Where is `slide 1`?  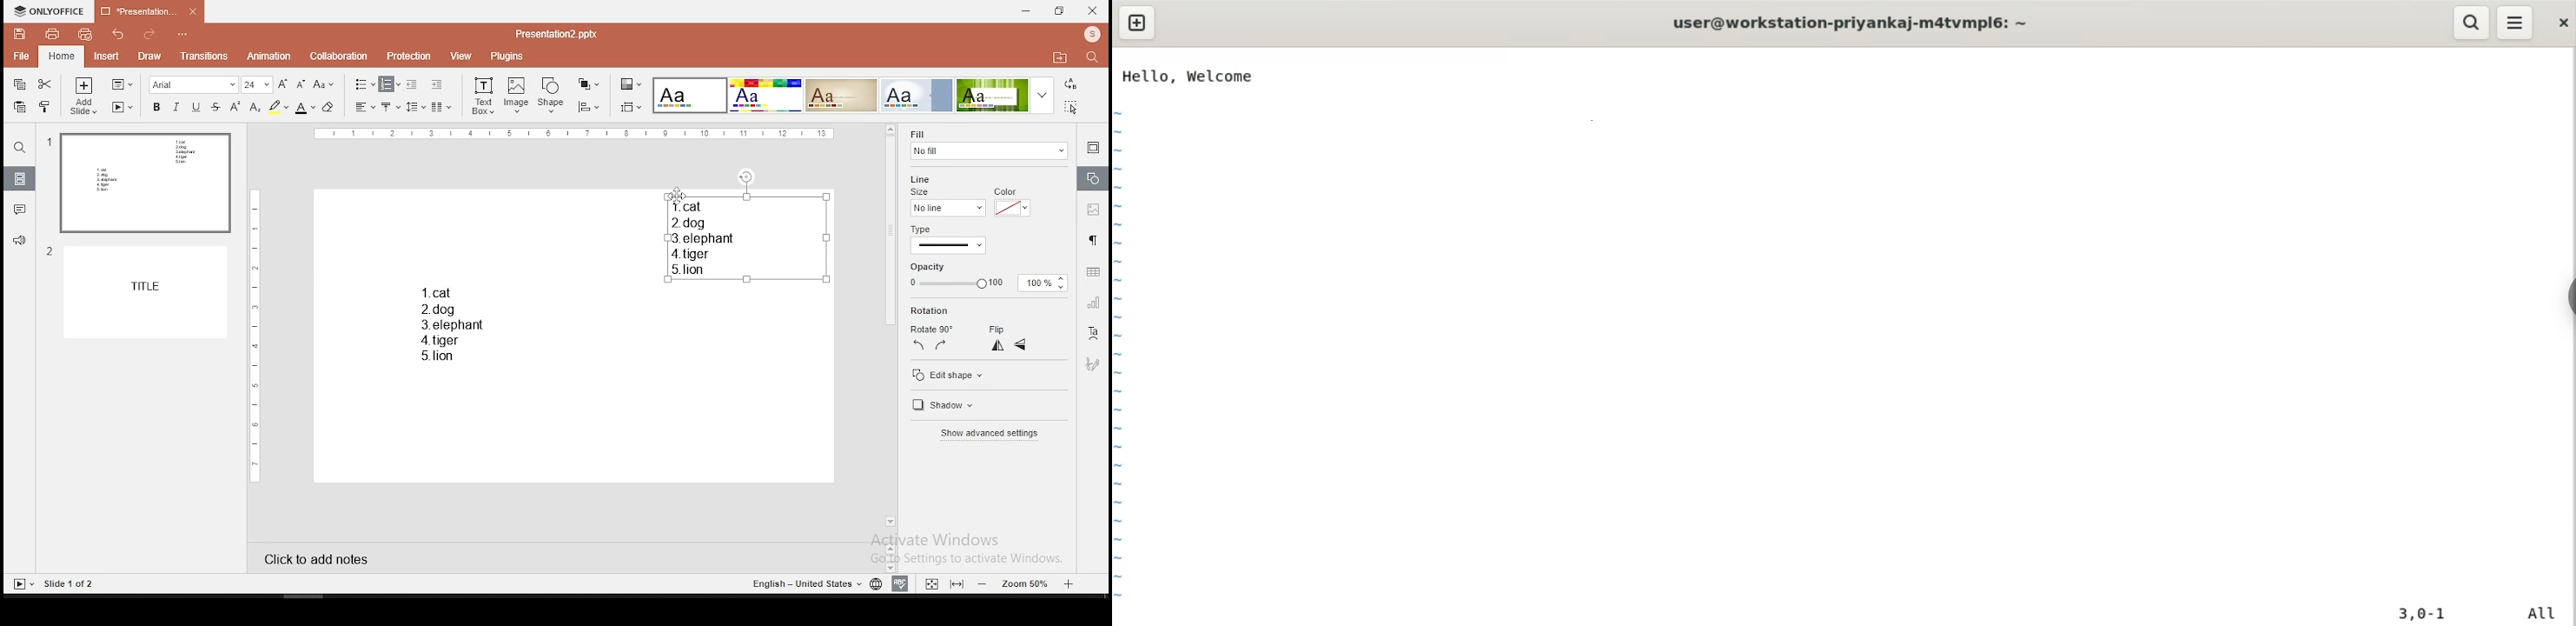
slide 1 is located at coordinates (144, 183).